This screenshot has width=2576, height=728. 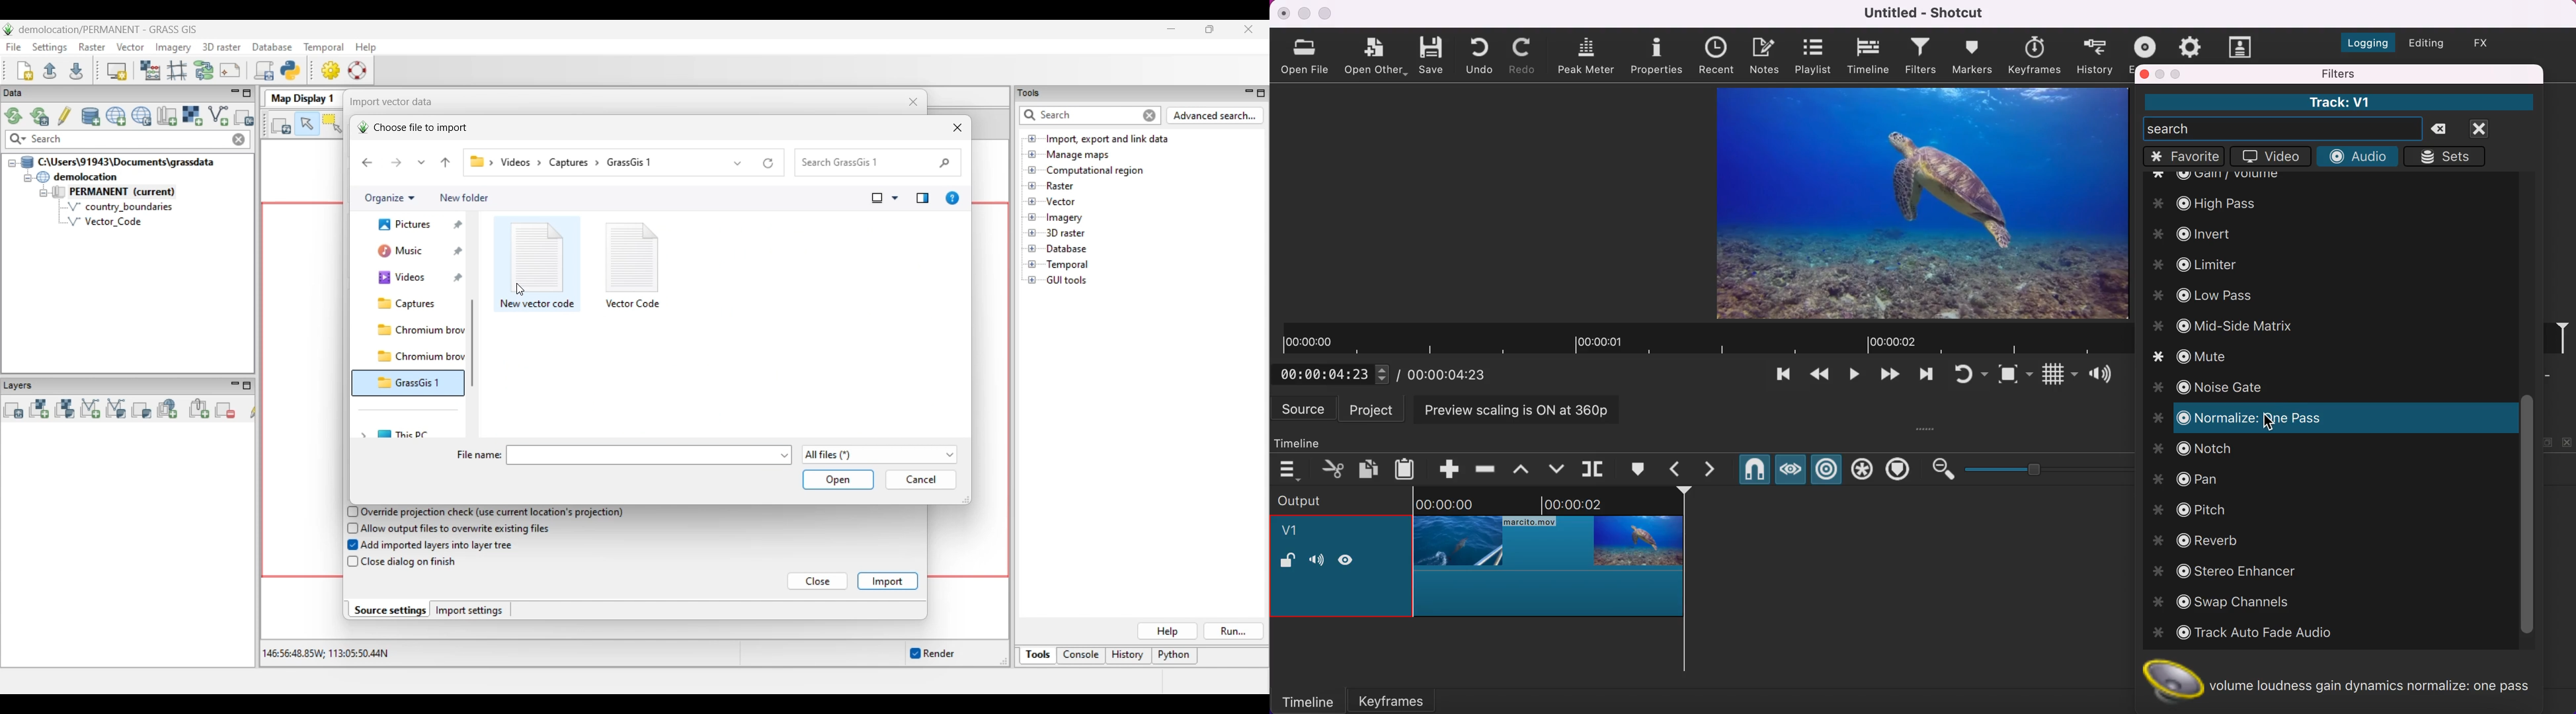 I want to click on scrub while draggins, so click(x=1789, y=472).